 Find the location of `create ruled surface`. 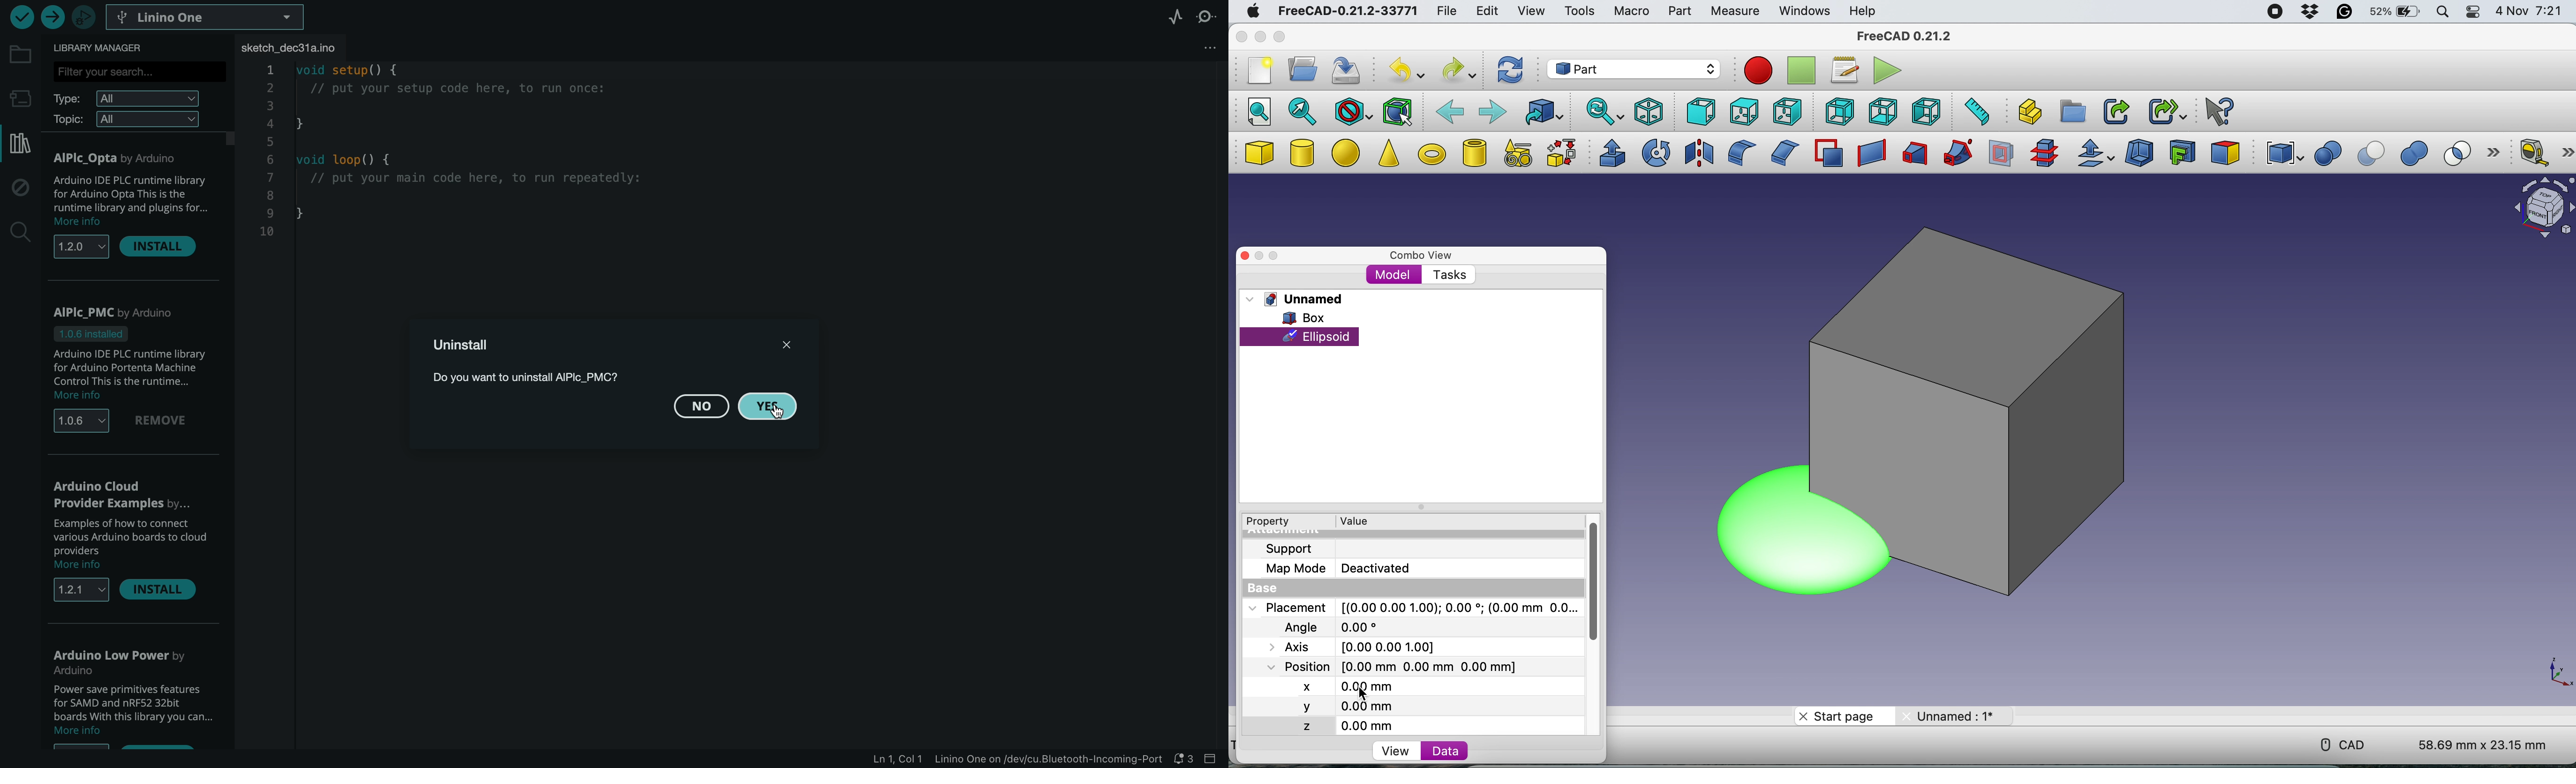

create ruled surface is located at coordinates (1868, 154).